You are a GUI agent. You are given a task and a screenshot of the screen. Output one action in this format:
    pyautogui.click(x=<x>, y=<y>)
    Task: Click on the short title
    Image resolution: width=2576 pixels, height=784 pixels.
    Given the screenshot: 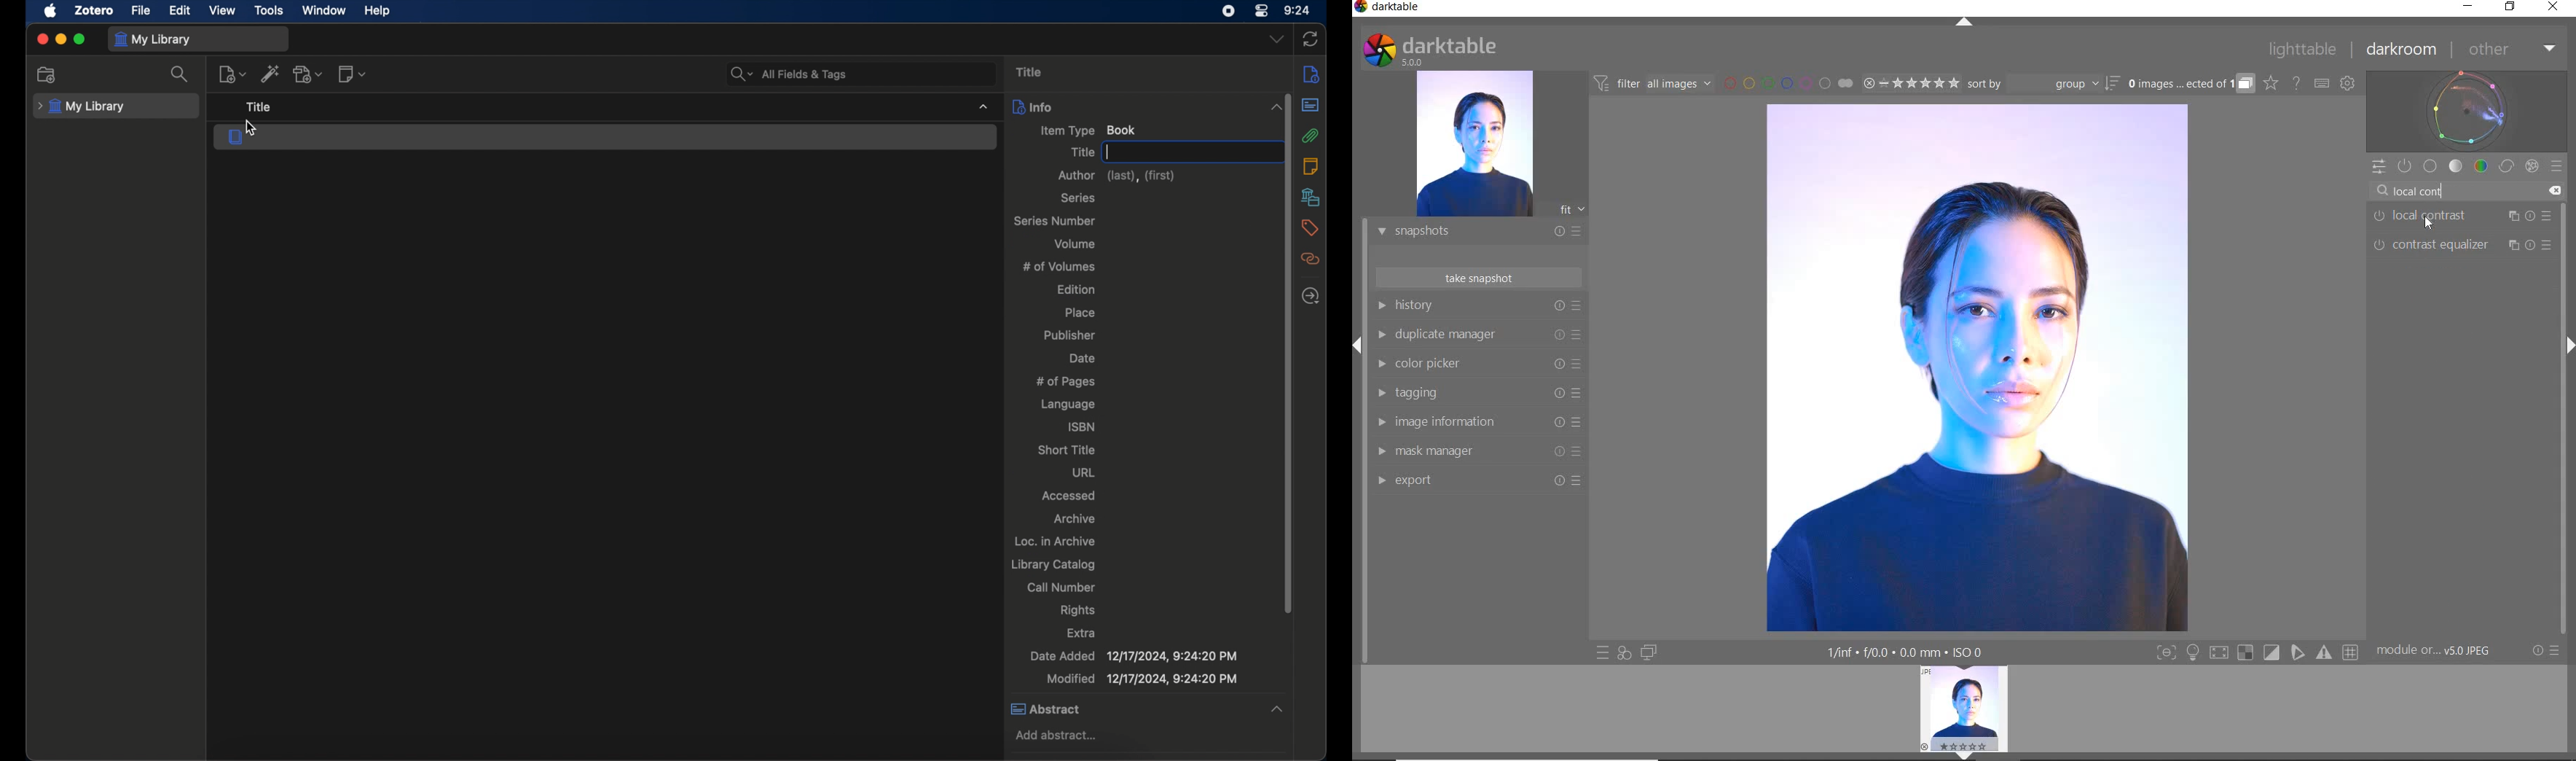 What is the action you would take?
    pyautogui.click(x=1066, y=450)
    